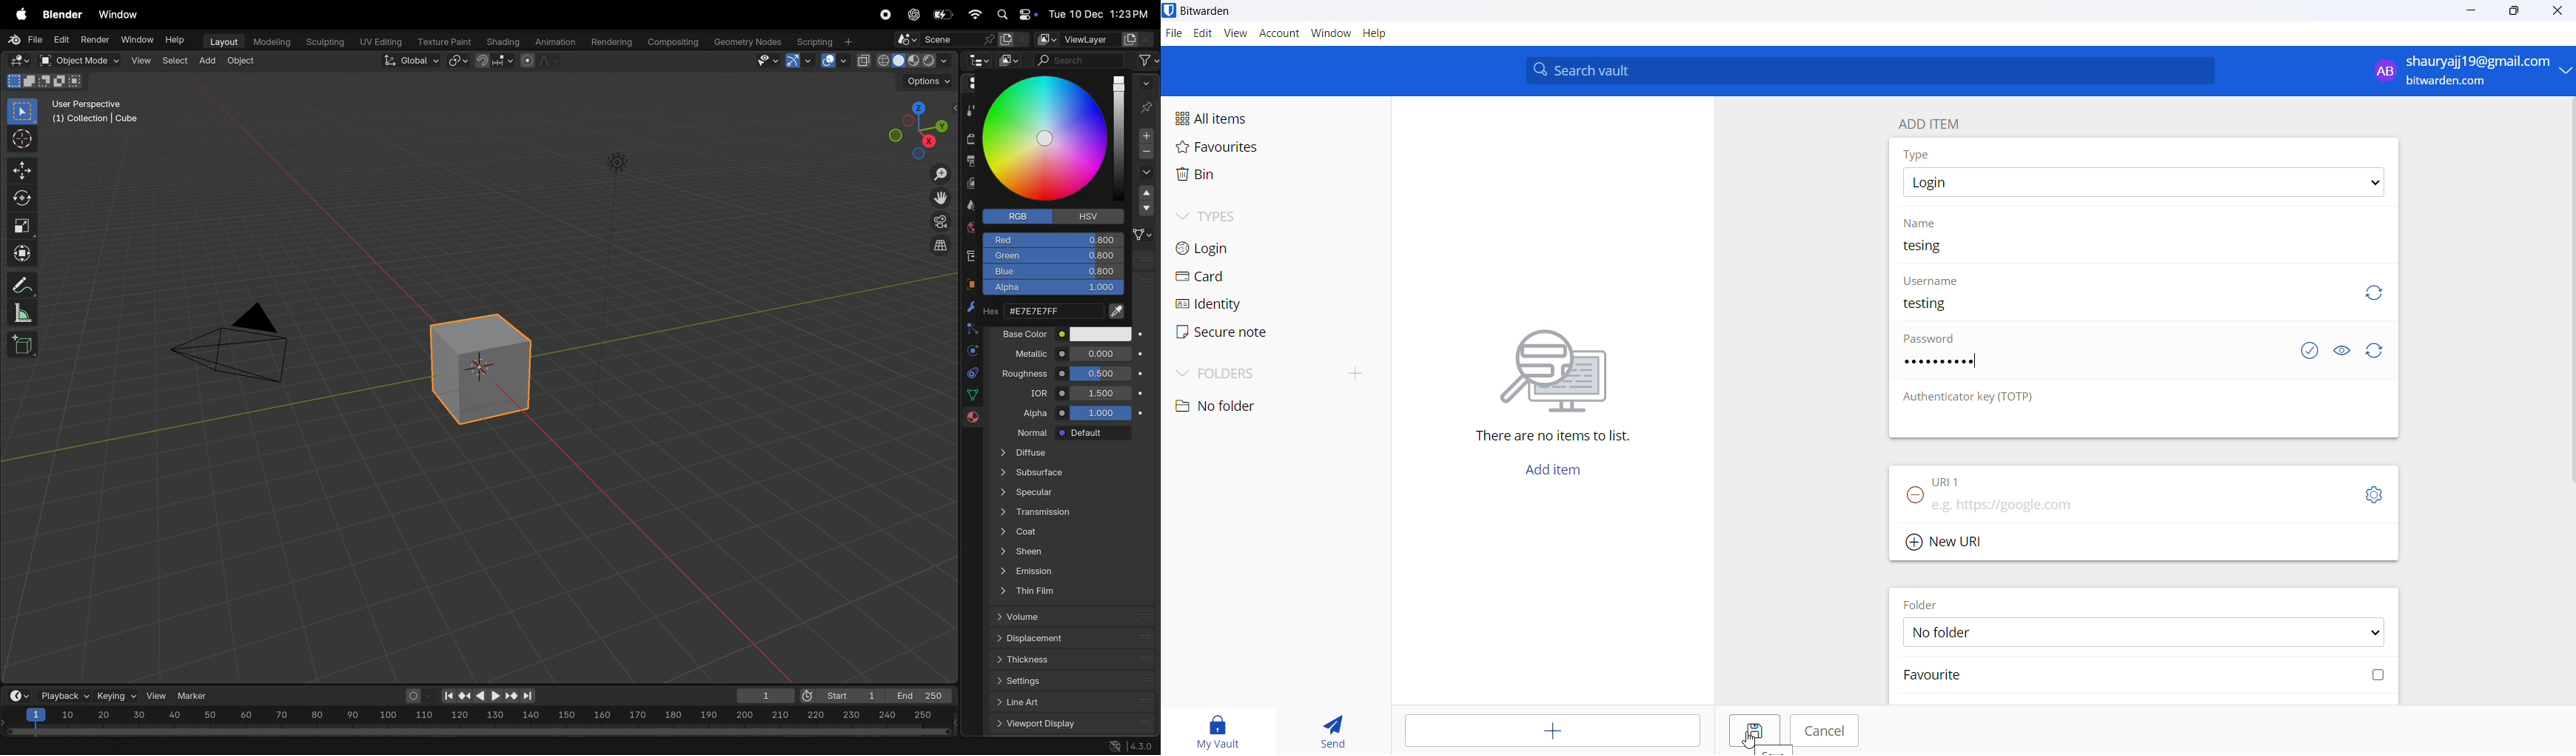  What do you see at coordinates (1236, 371) in the screenshot?
I see `Folders` at bounding box center [1236, 371].